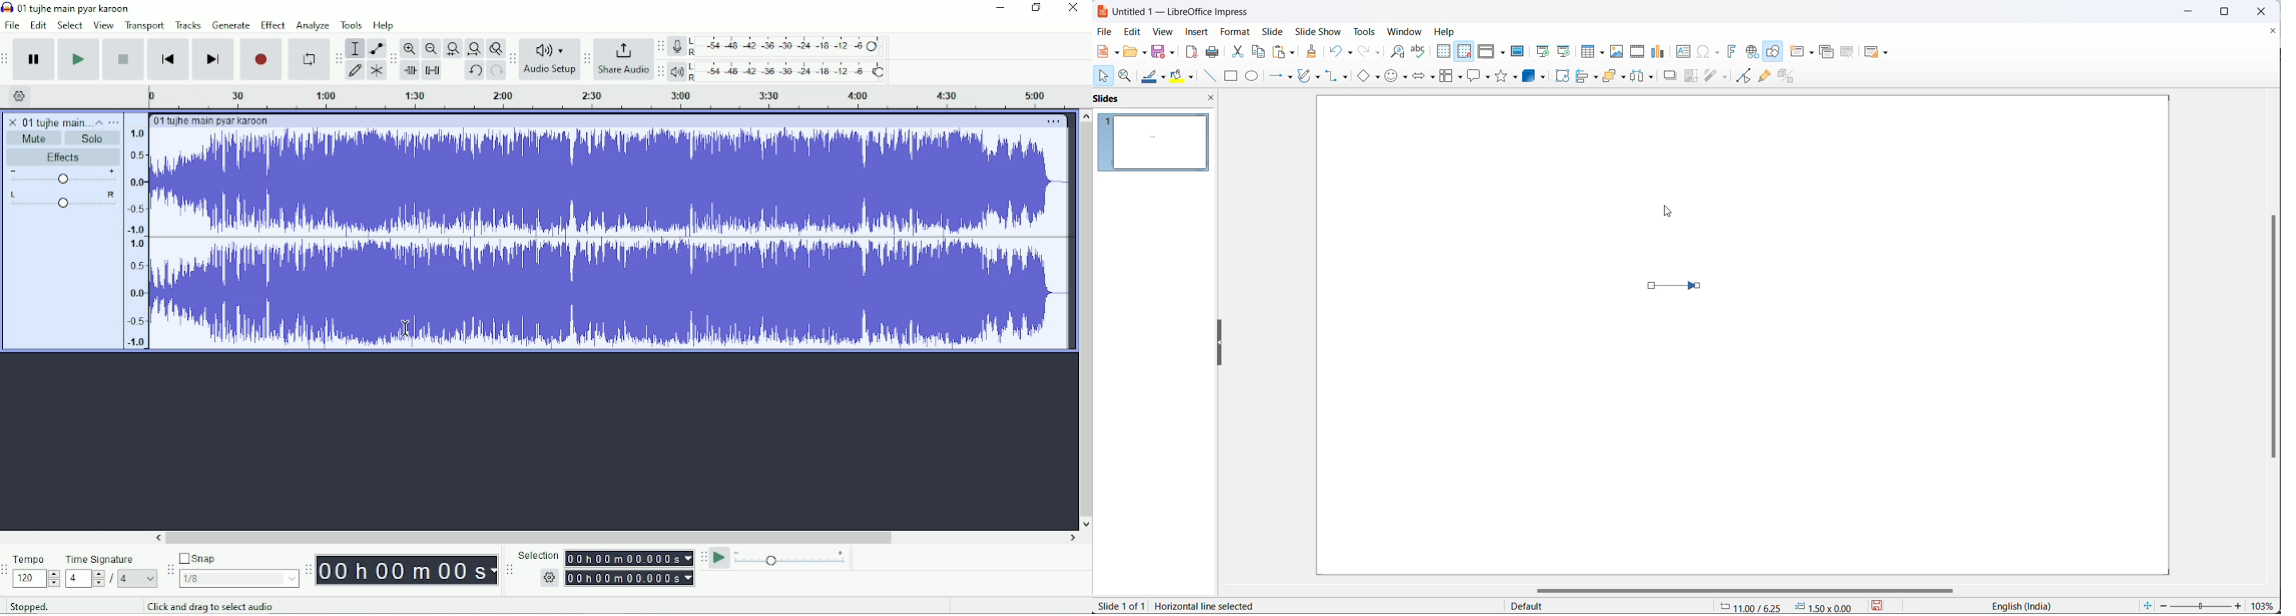 This screenshot has height=616, width=2296. What do you see at coordinates (1311, 51) in the screenshot?
I see `clone formatting` at bounding box center [1311, 51].